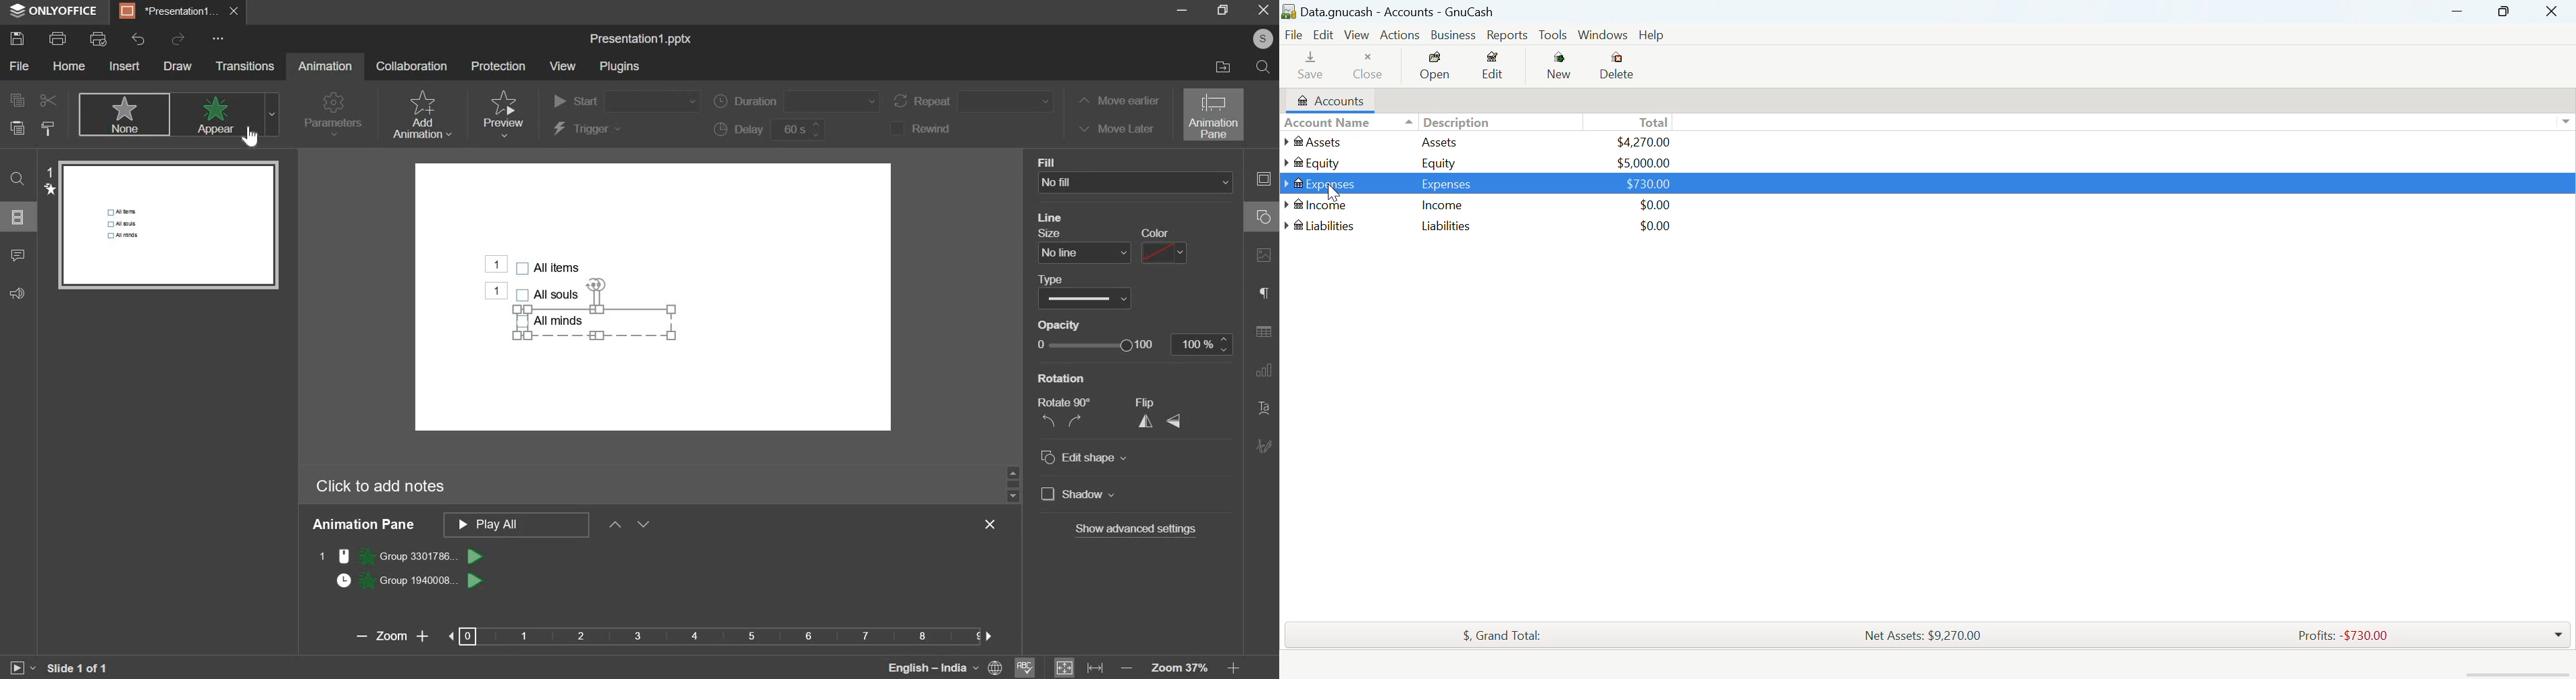  What do you see at coordinates (1012, 483) in the screenshot?
I see `slider` at bounding box center [1012, 483].